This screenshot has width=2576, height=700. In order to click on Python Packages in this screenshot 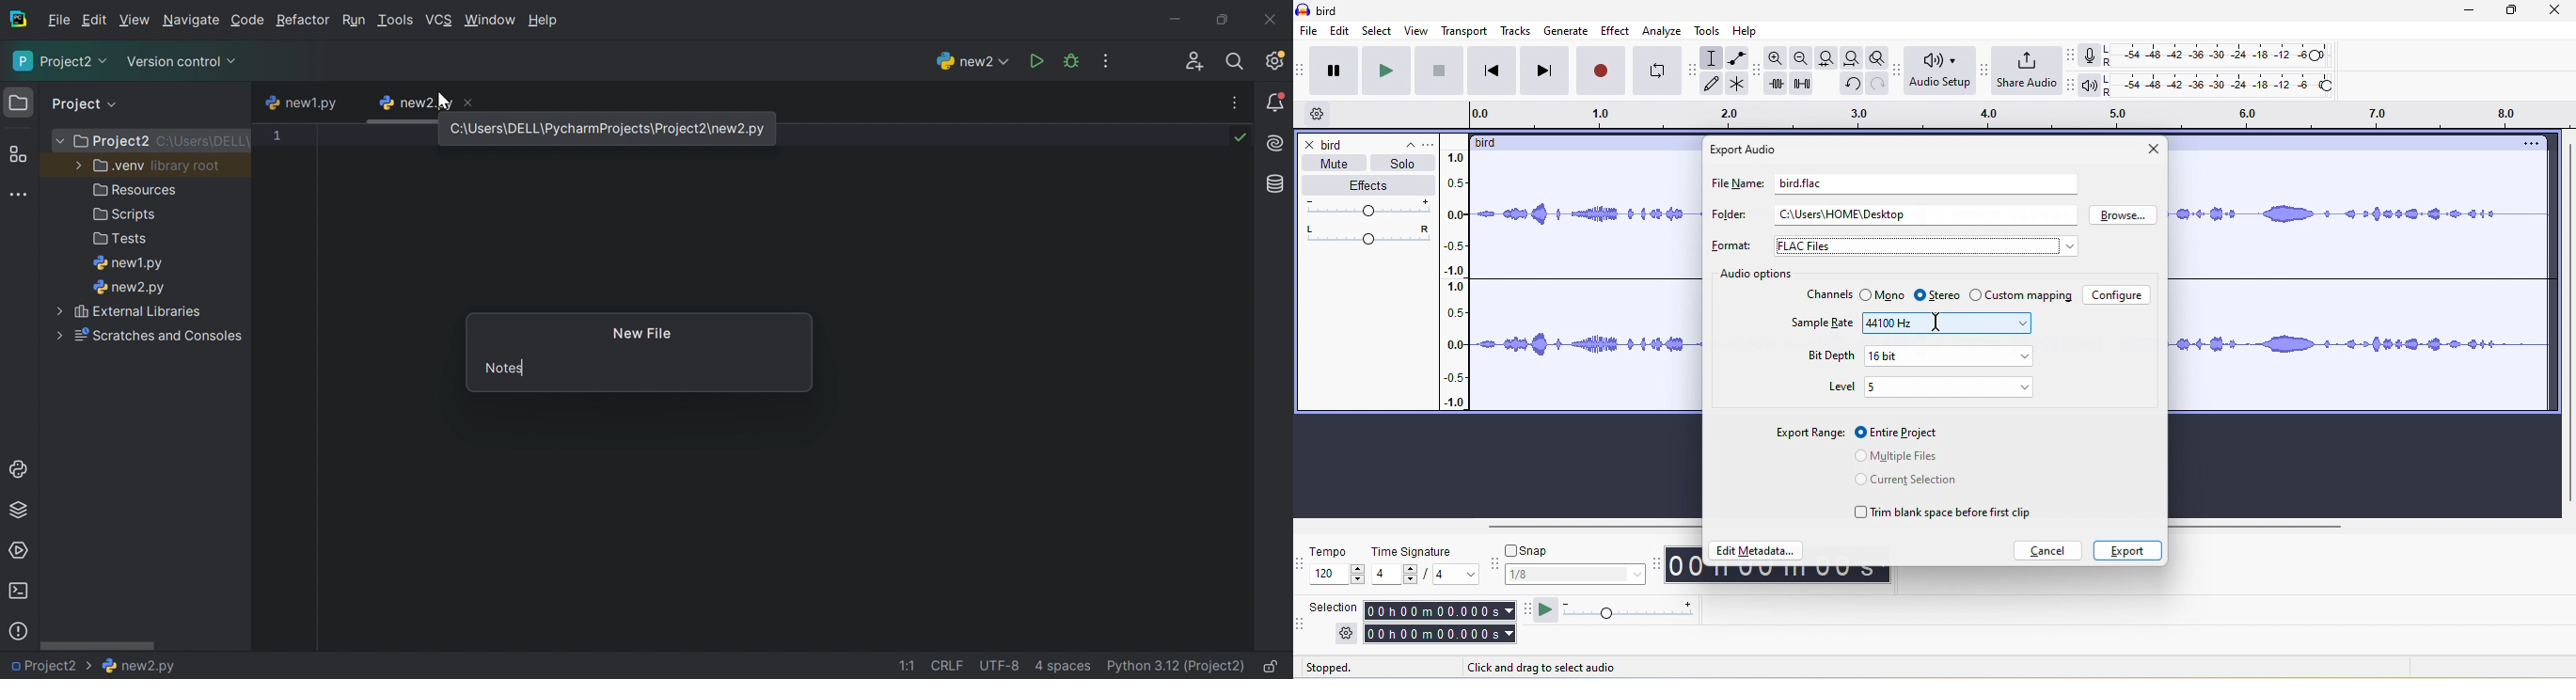, I will do `click(24, 512)`.